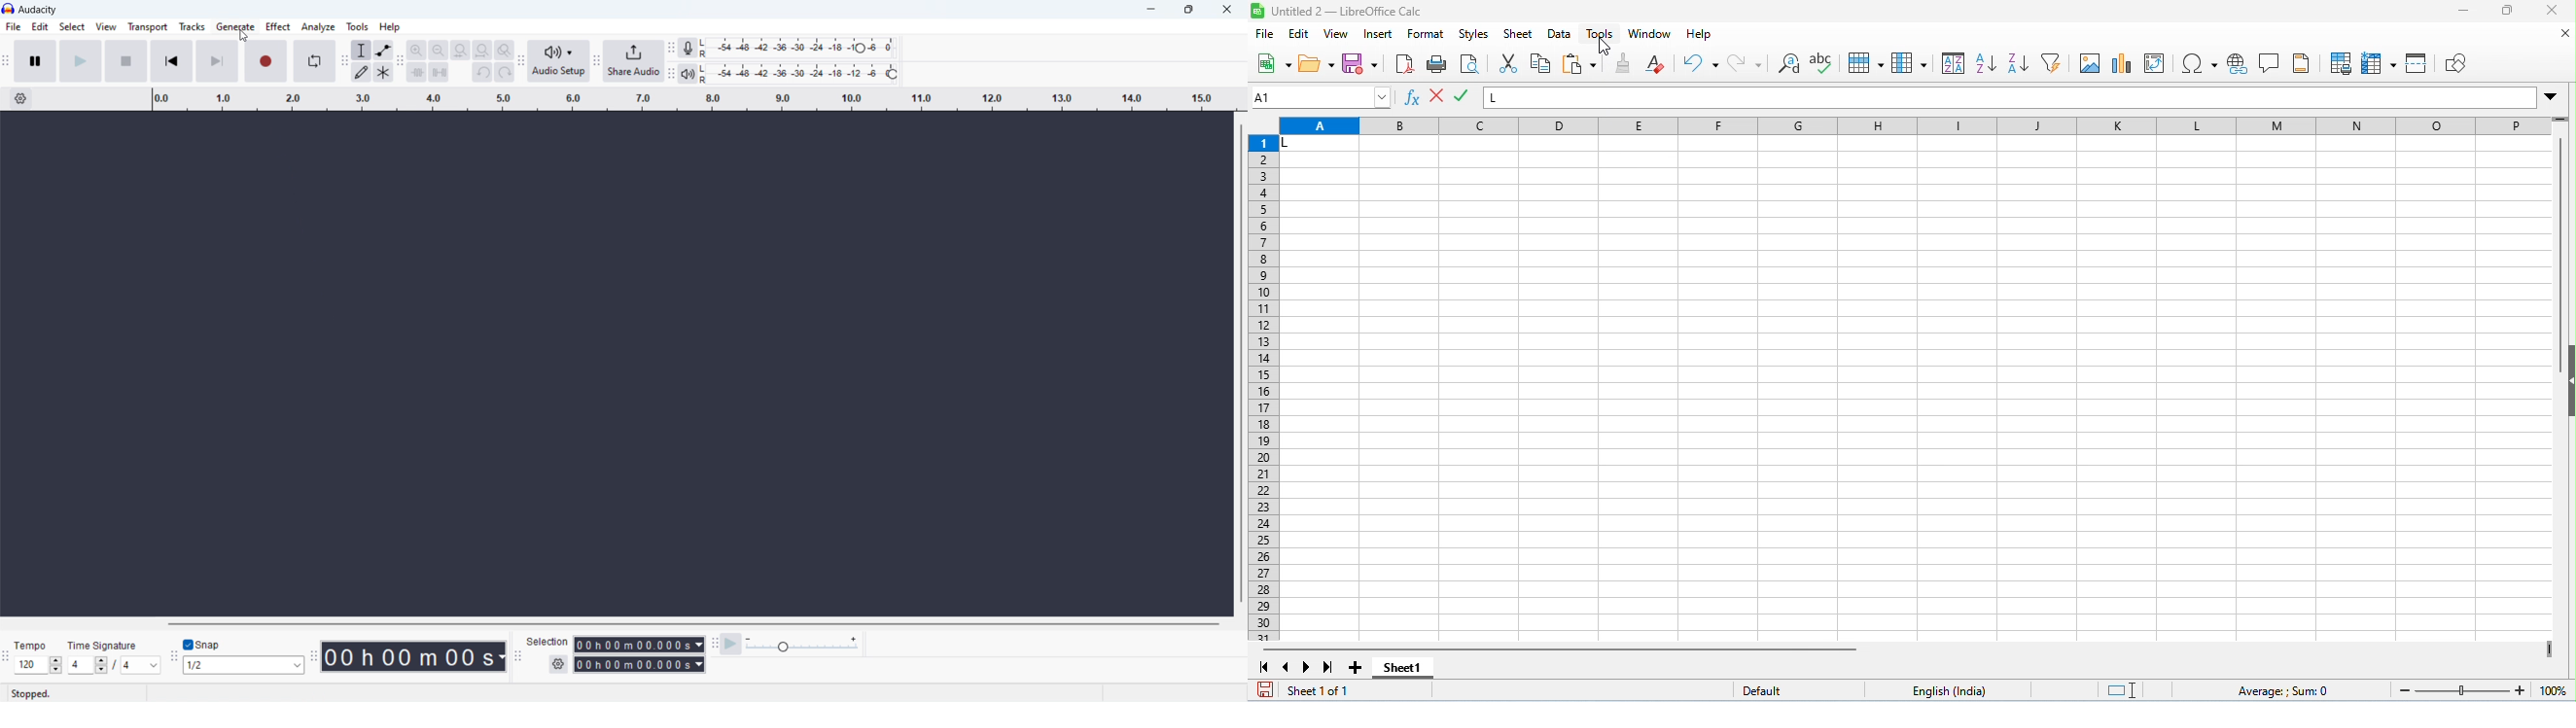 The width and height of the screenshot is (2576, 728). What do you see at coordinates (2343, 63) in the screenshot?
I see `define print preview` at bounding box center [2343, 63].